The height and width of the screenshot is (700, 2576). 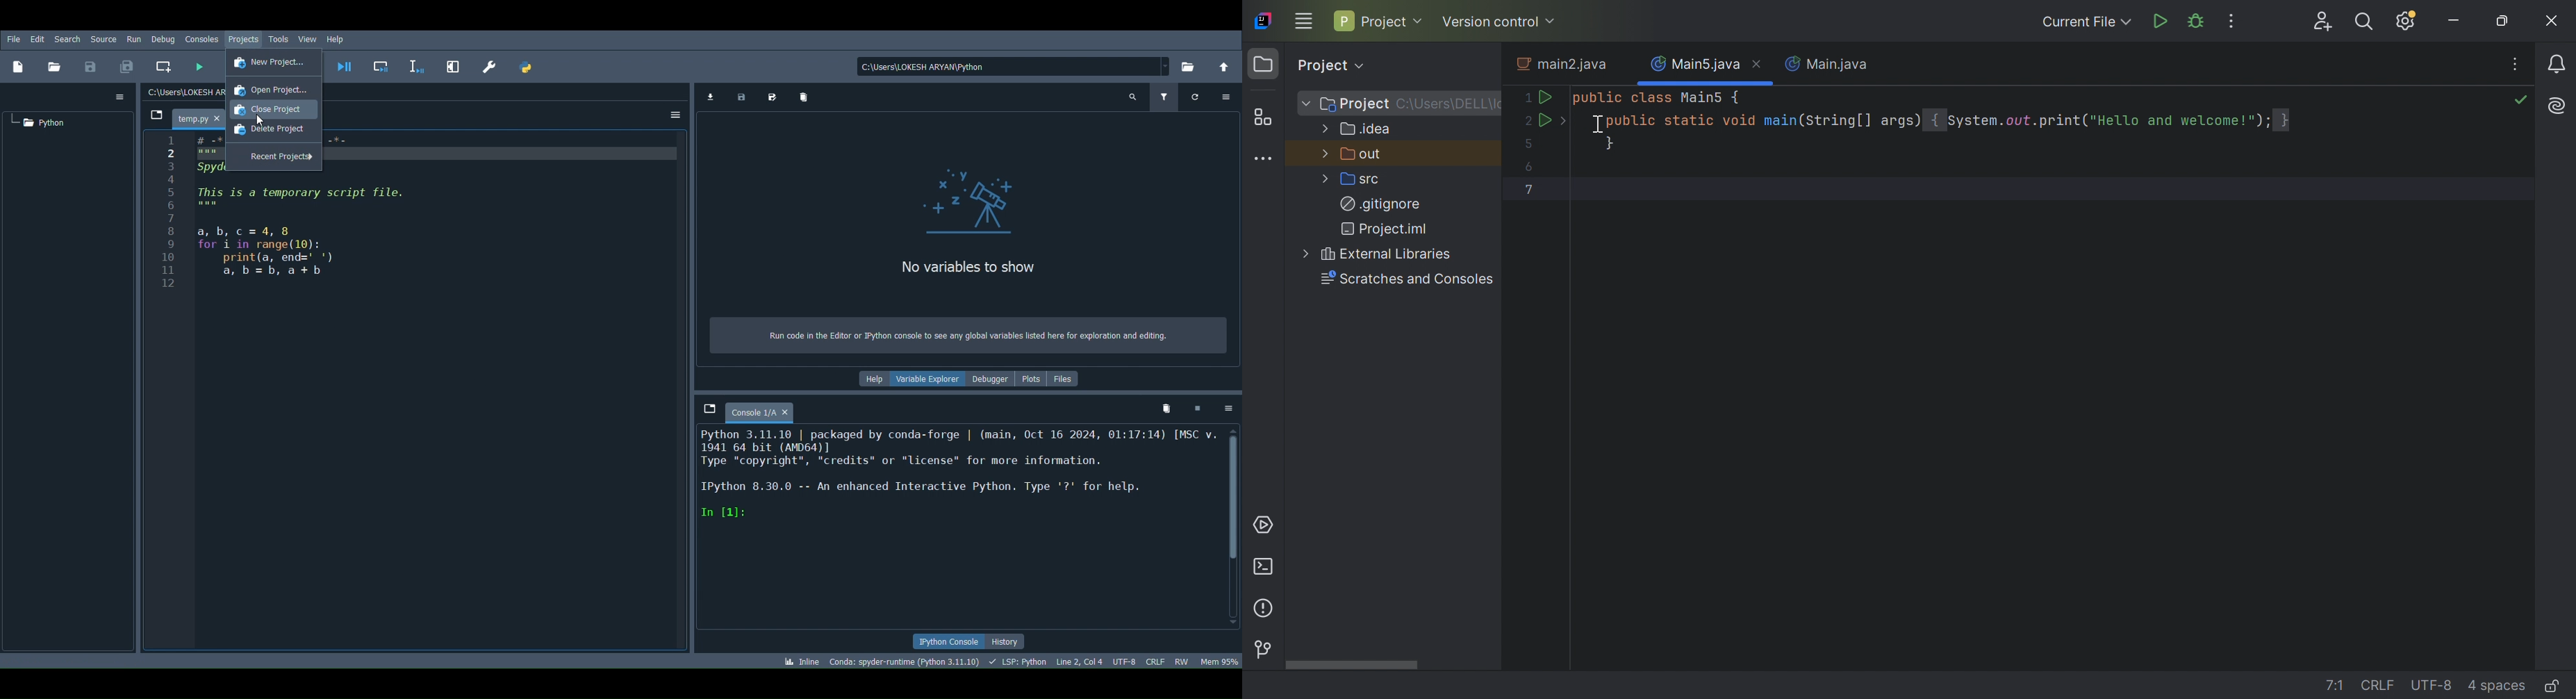 I want to click on Variable explorer, so click(x=928, y=379).